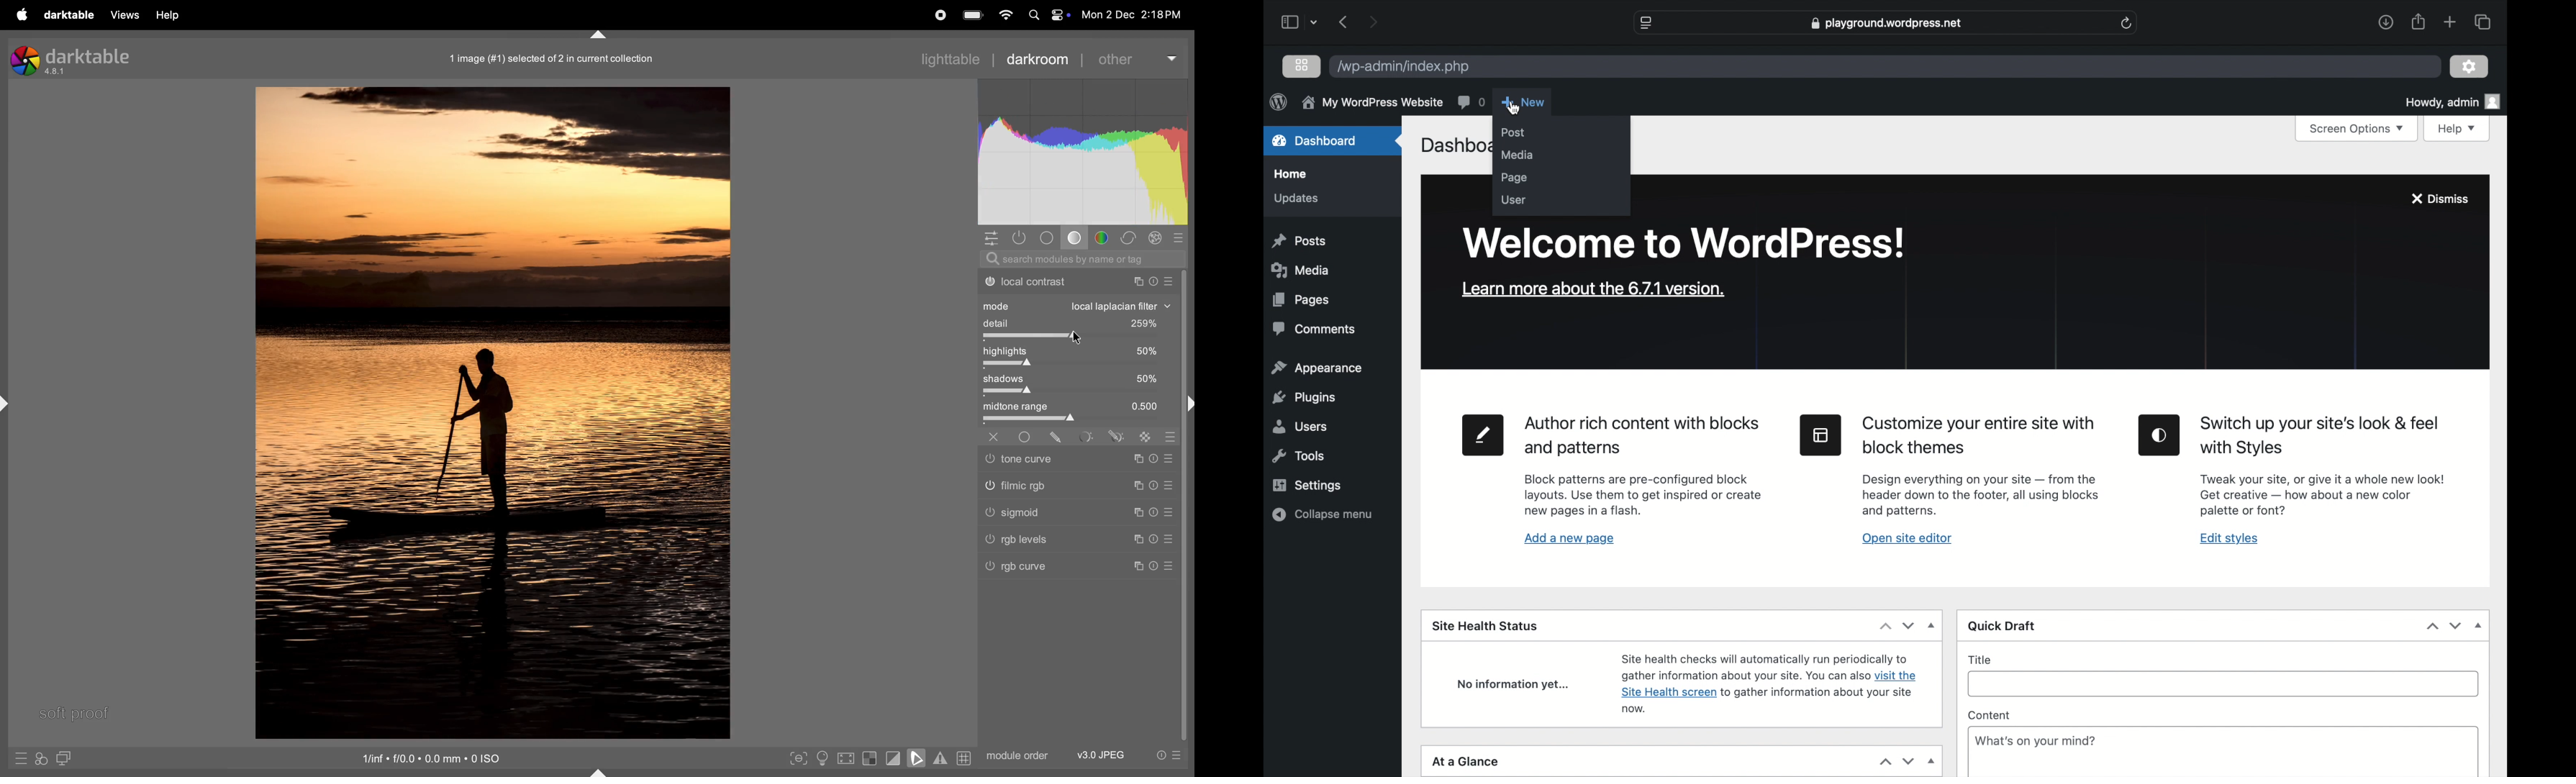 This screenshot has width=2576, height=784. Describe the element at coordinates (1032, 458) in the screenshot. I see `` at that location.